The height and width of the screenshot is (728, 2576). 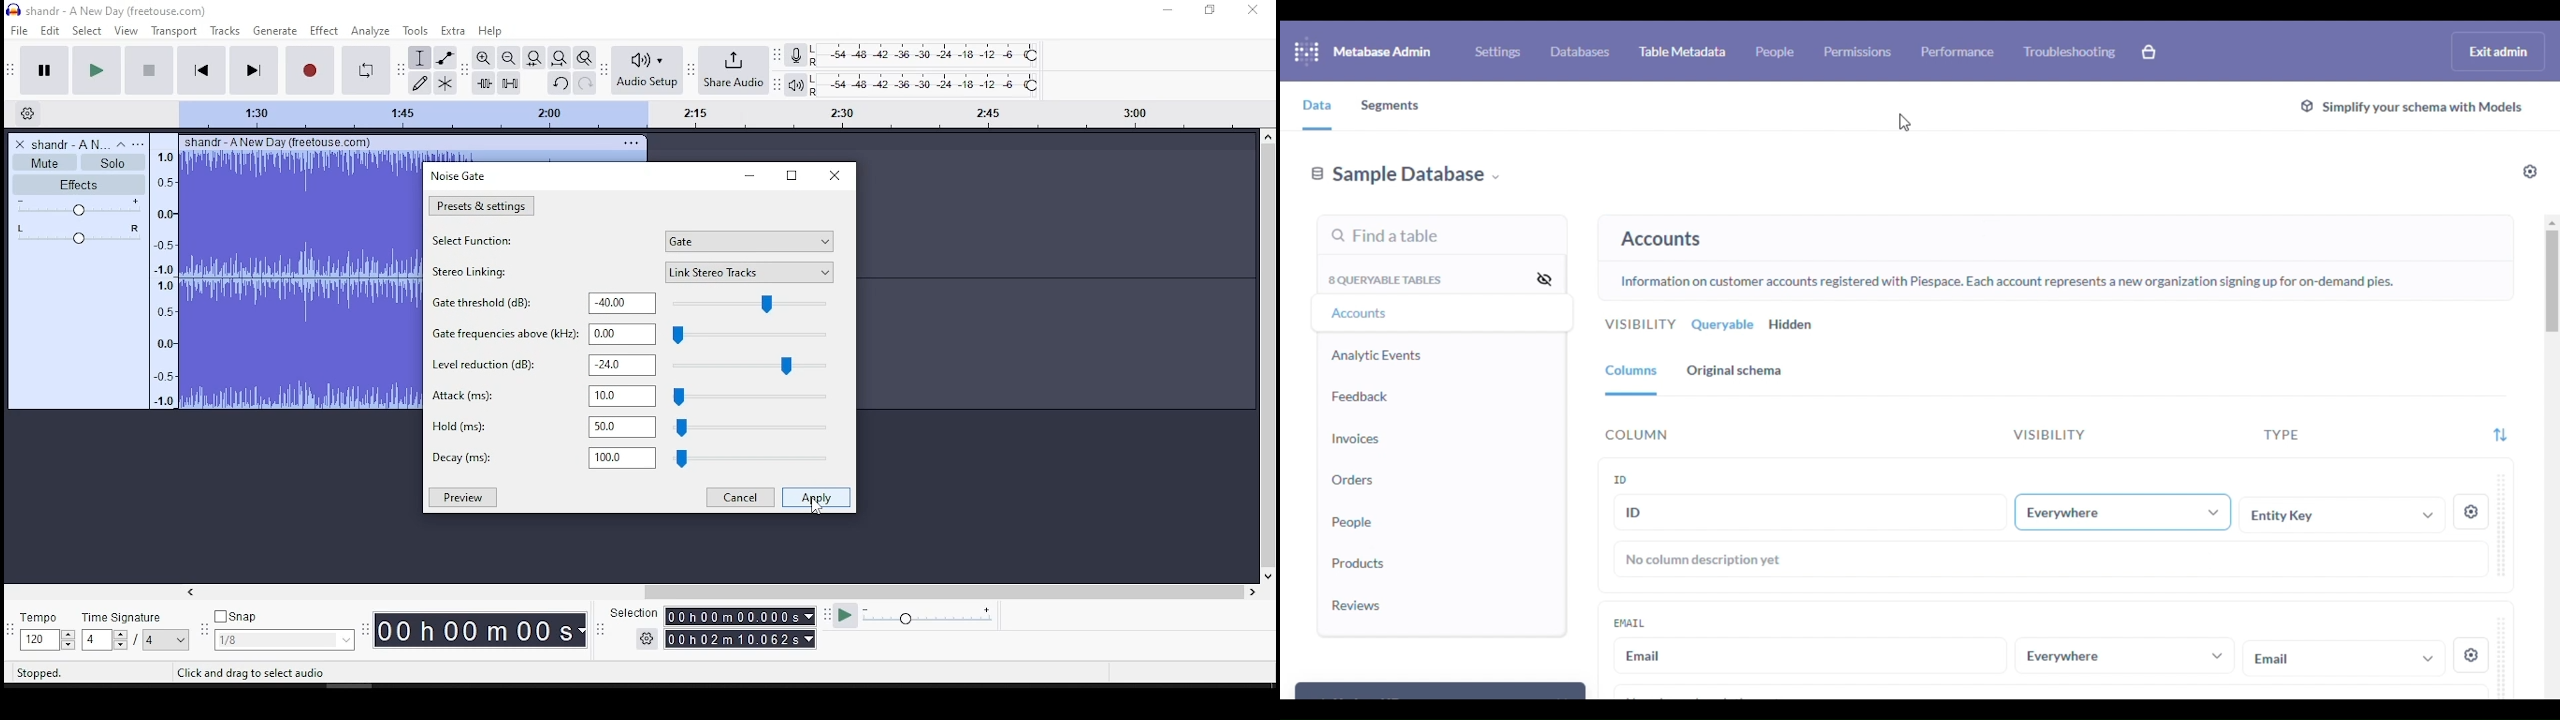 I want to click on Settings, so click(x=29, y=114).